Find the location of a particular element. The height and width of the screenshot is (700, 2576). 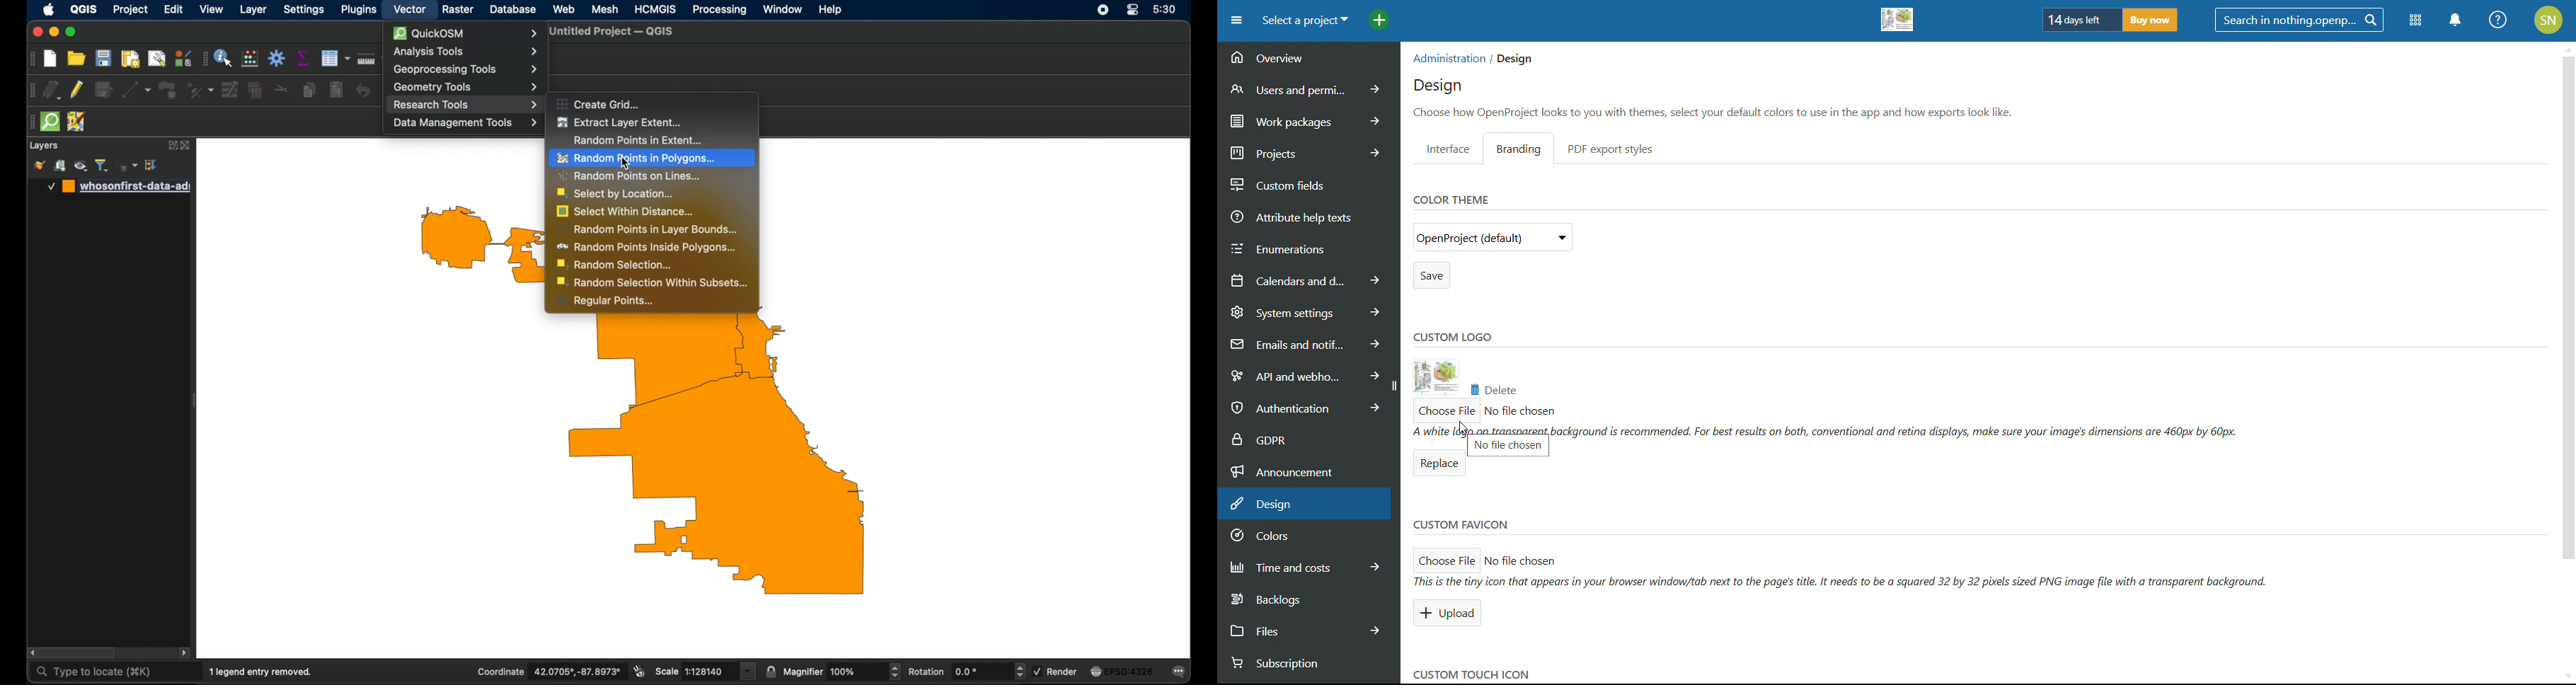

lock scale is located at coordinates (771, 672).